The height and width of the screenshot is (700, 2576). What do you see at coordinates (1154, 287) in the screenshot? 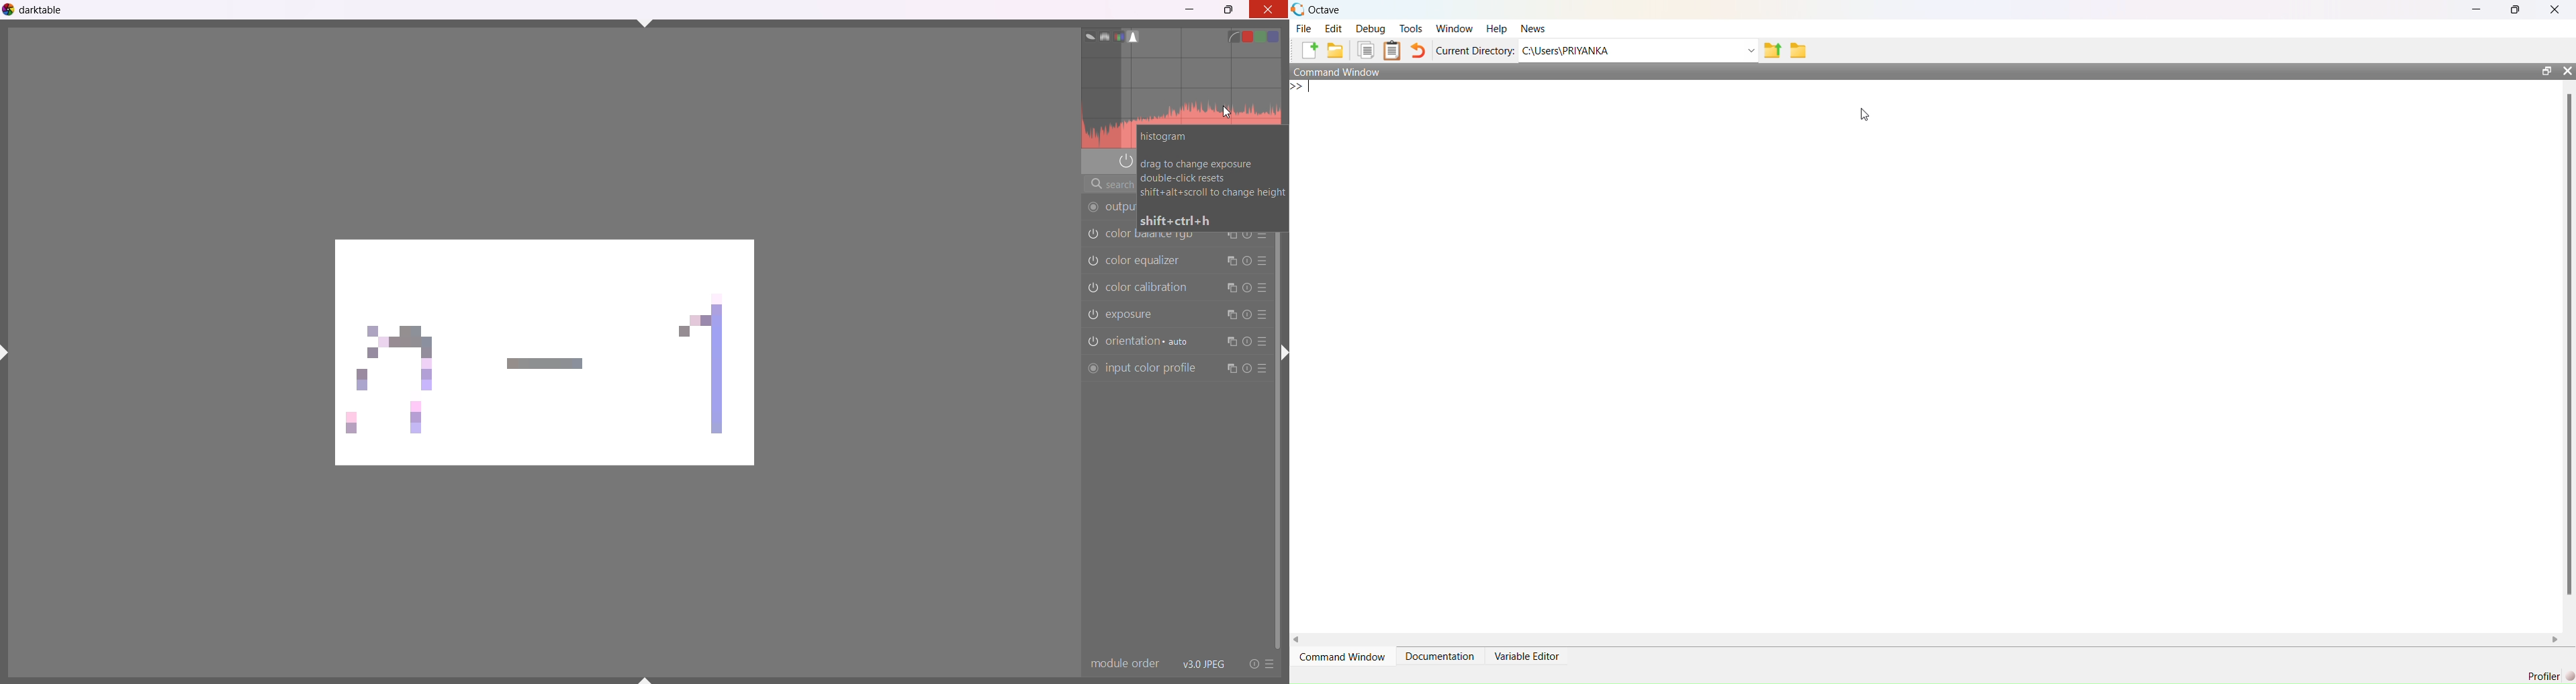
I see `color calibration` at bounding box center [1154, 287].